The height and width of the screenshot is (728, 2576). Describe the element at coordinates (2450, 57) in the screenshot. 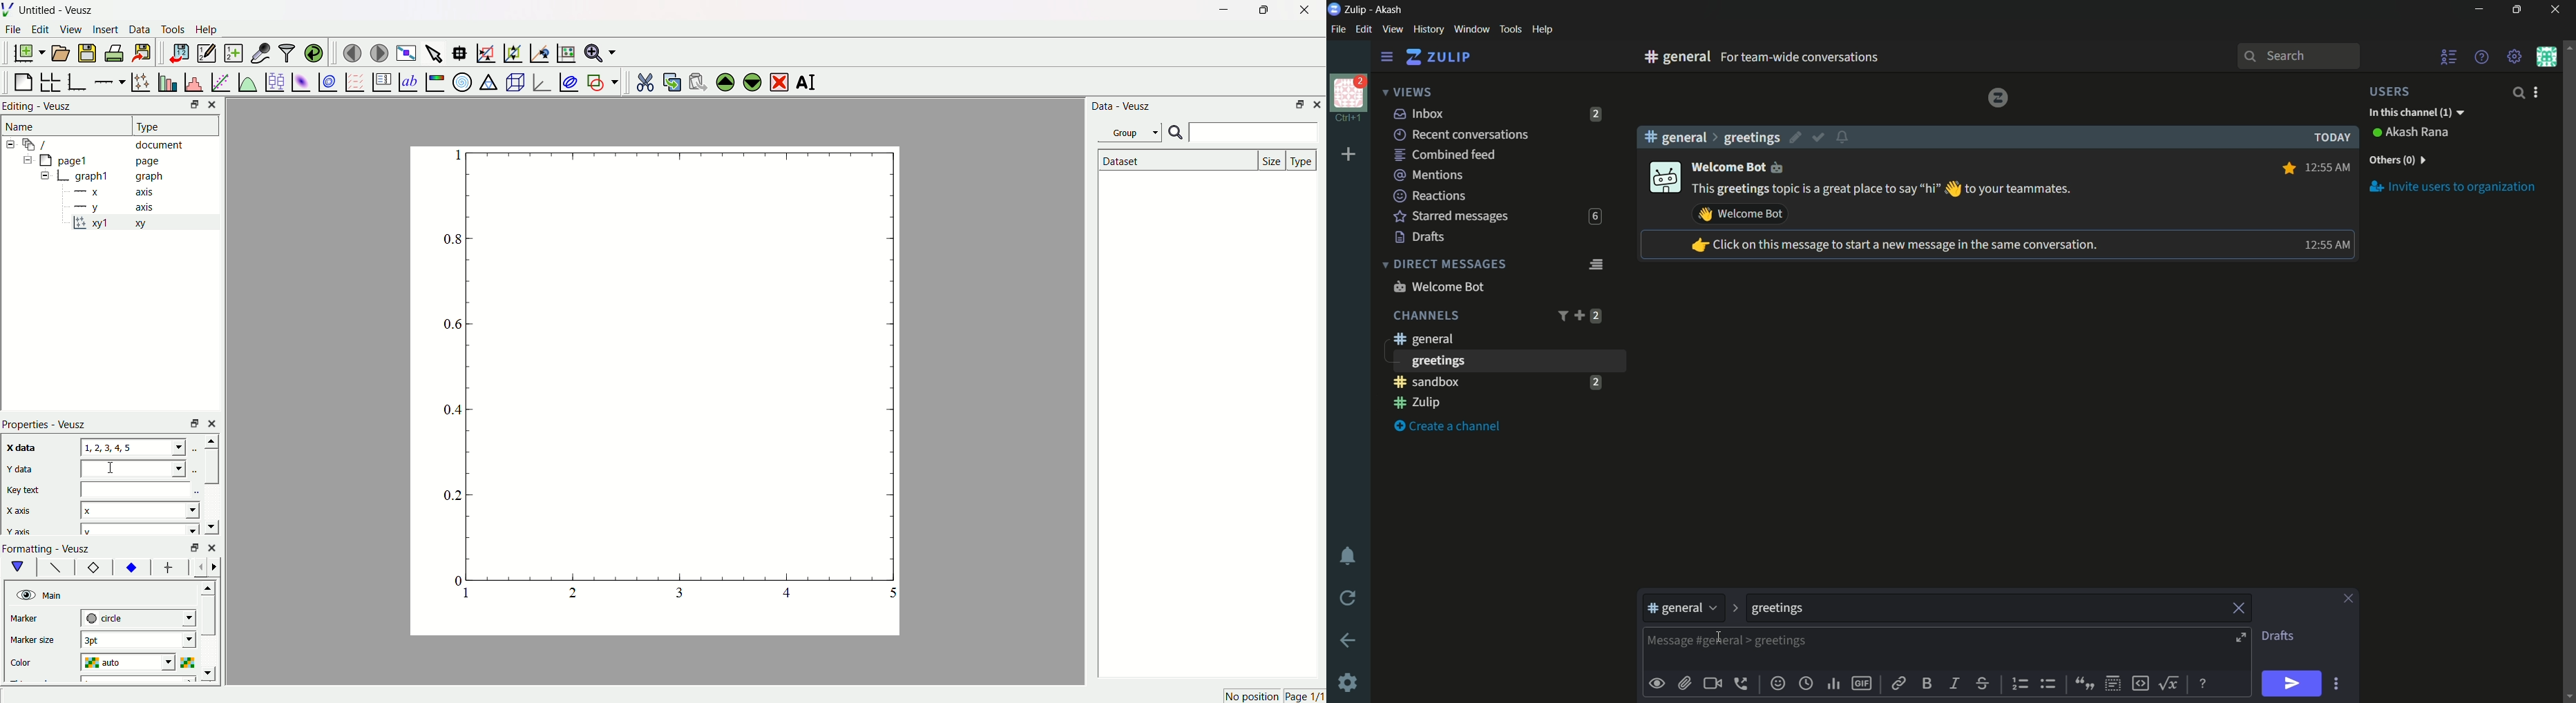

I see `user list` at that location.